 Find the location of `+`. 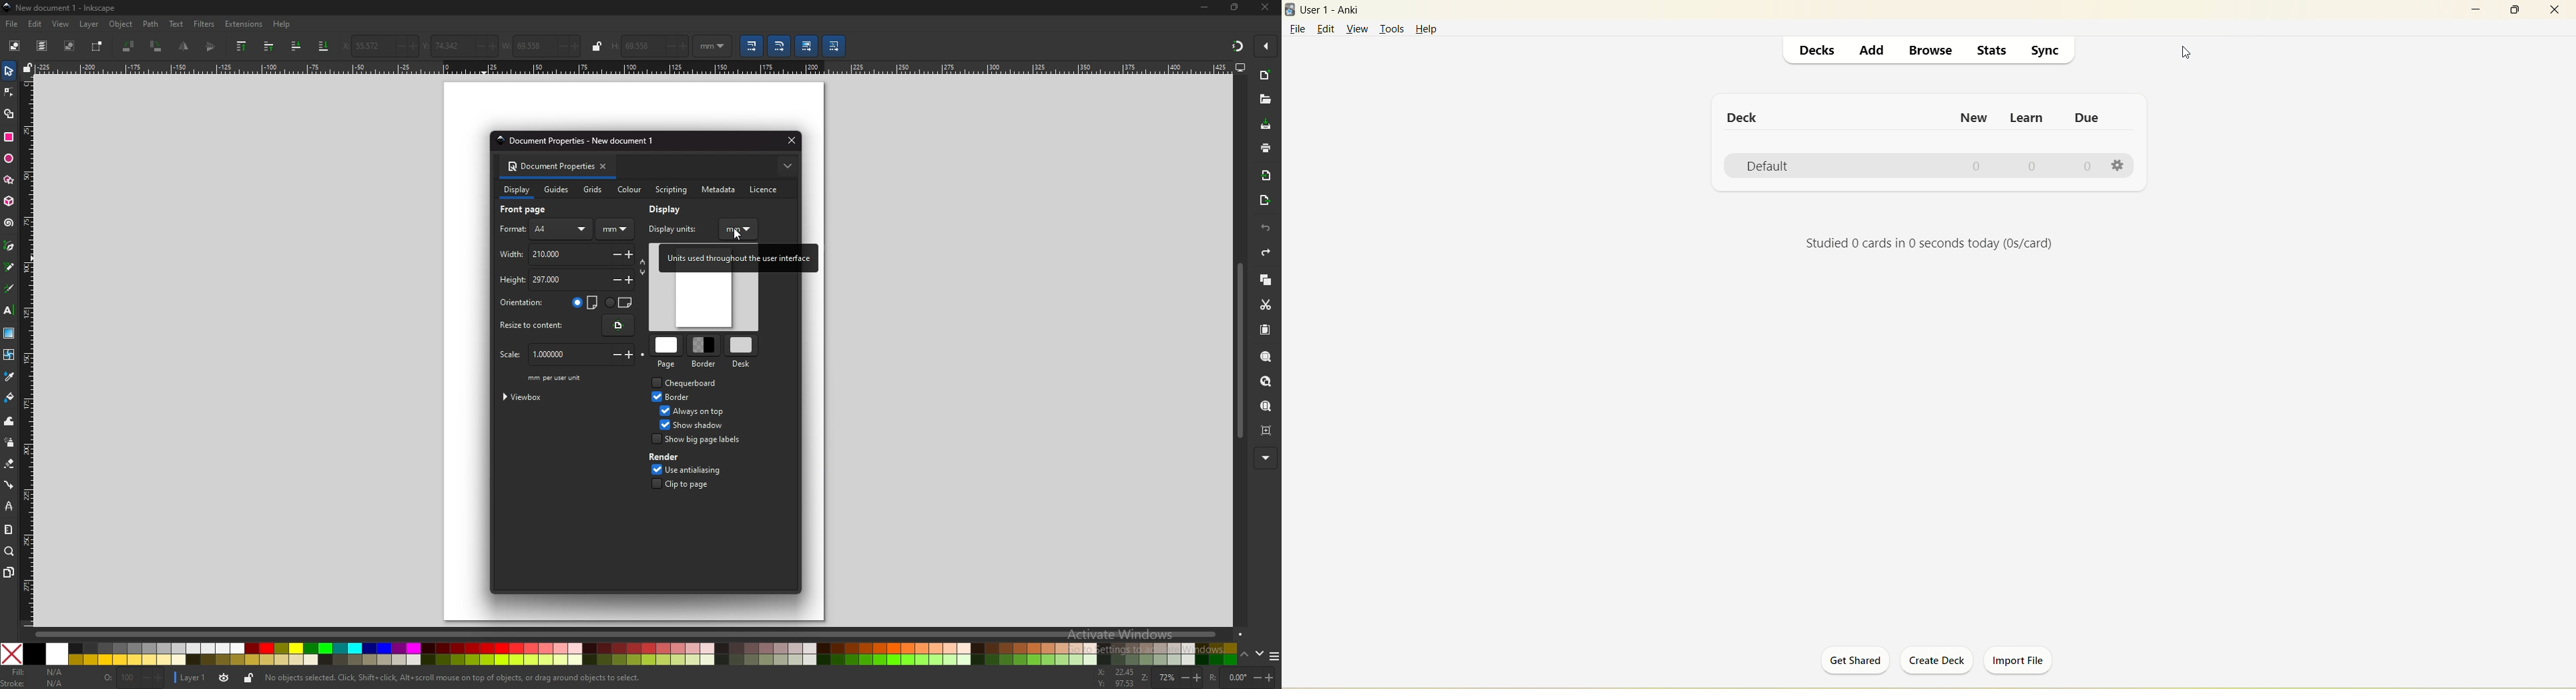

+ is located at coordinates (686, 47).